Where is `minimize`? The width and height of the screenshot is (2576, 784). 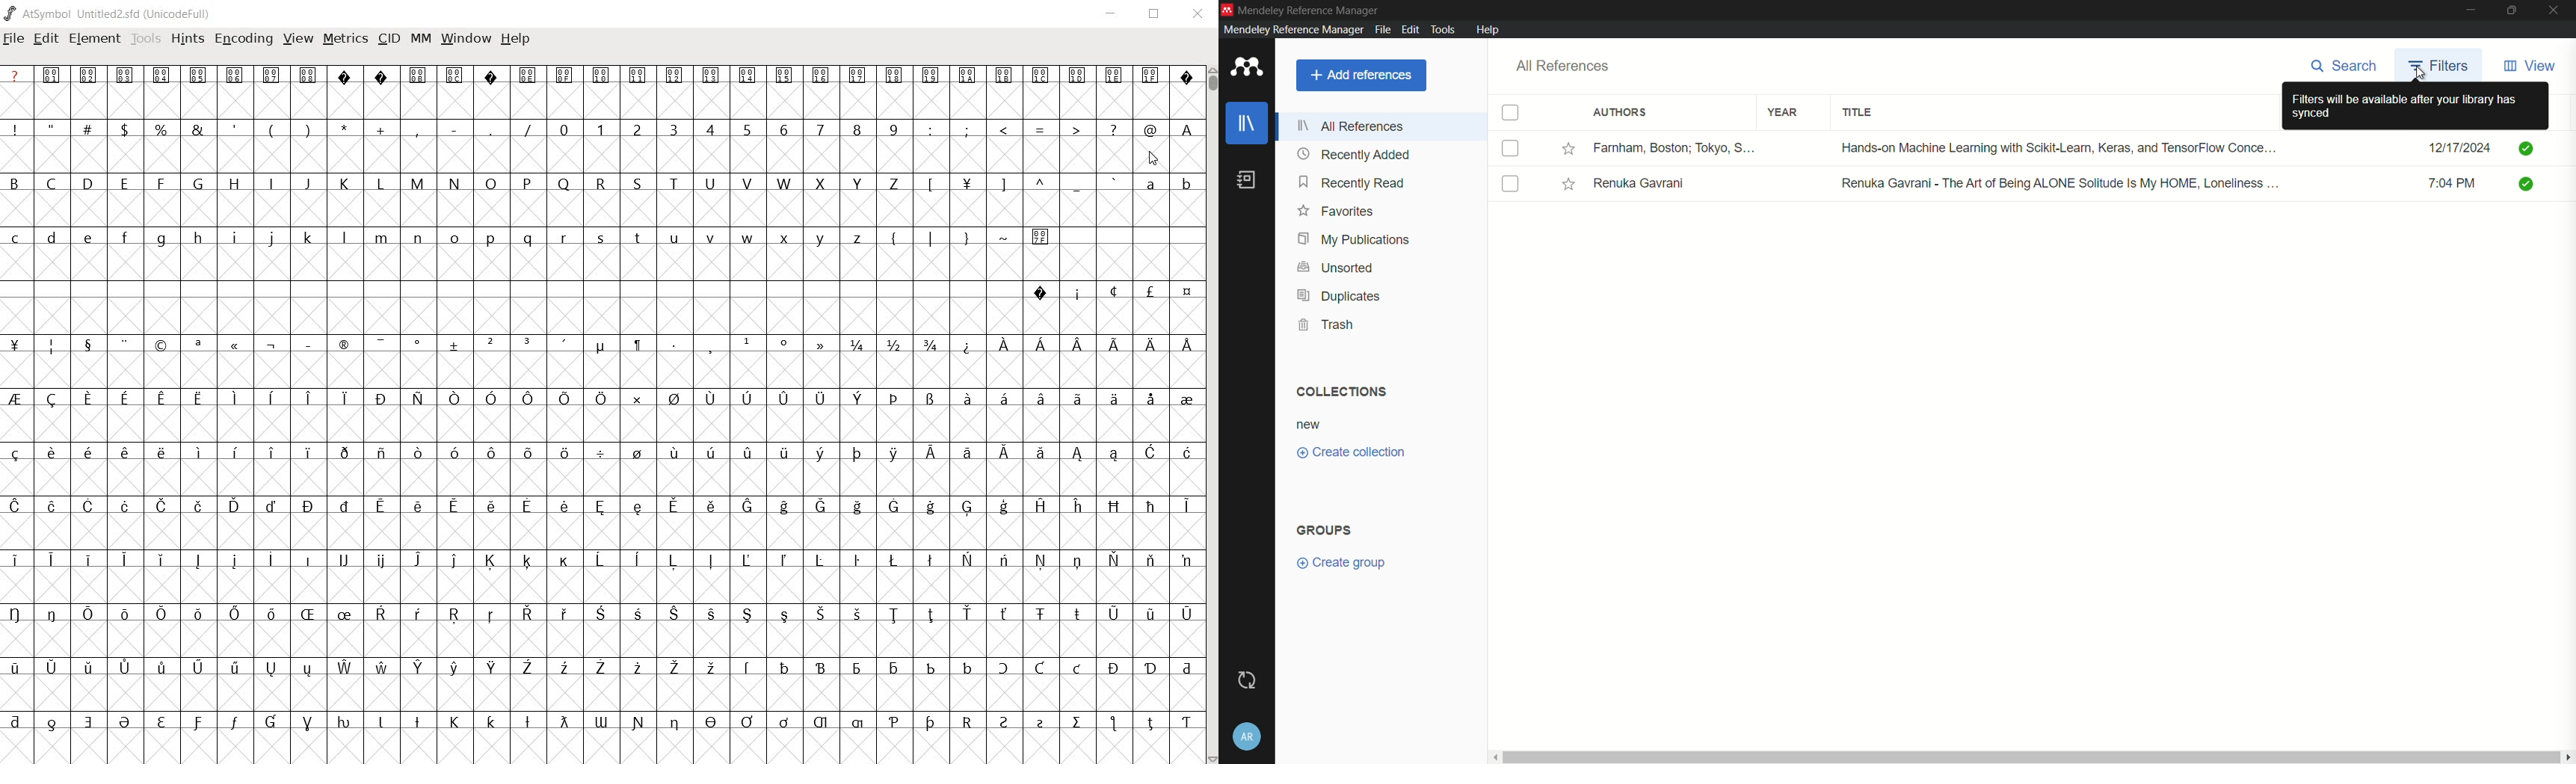 minimize is located at coordinates (2470, 11).